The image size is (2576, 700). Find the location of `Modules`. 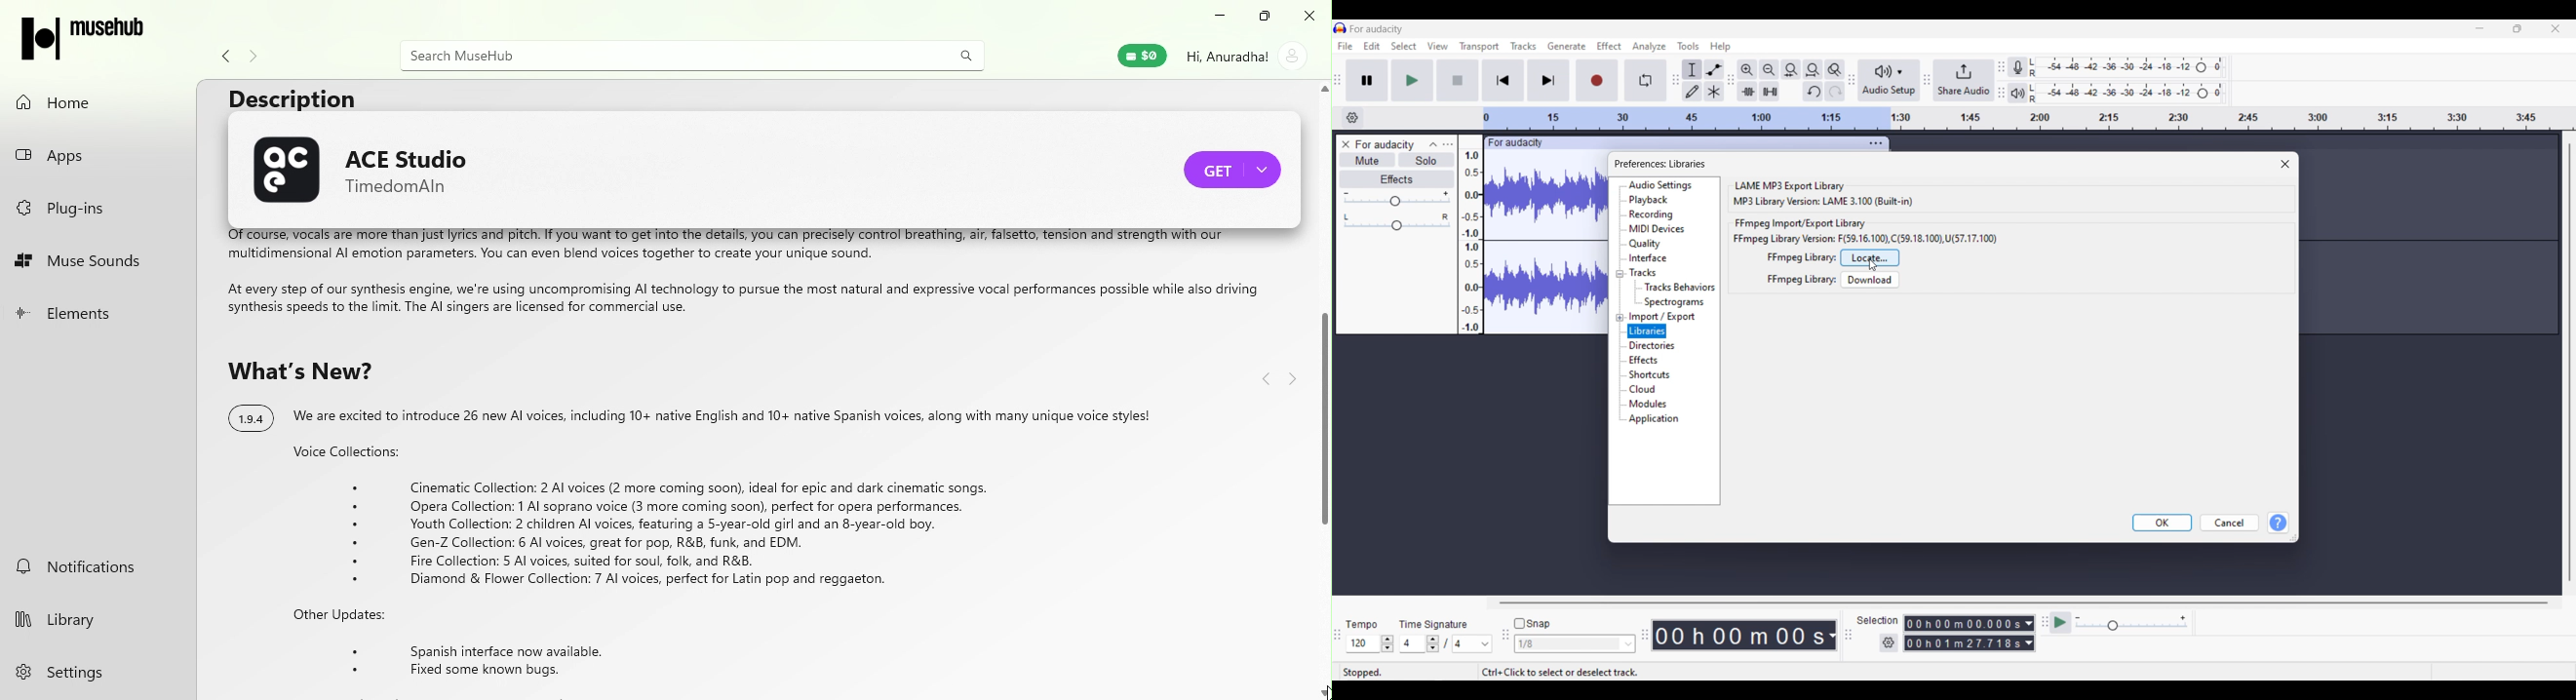

Modules is located at coordinates (1651, 404).